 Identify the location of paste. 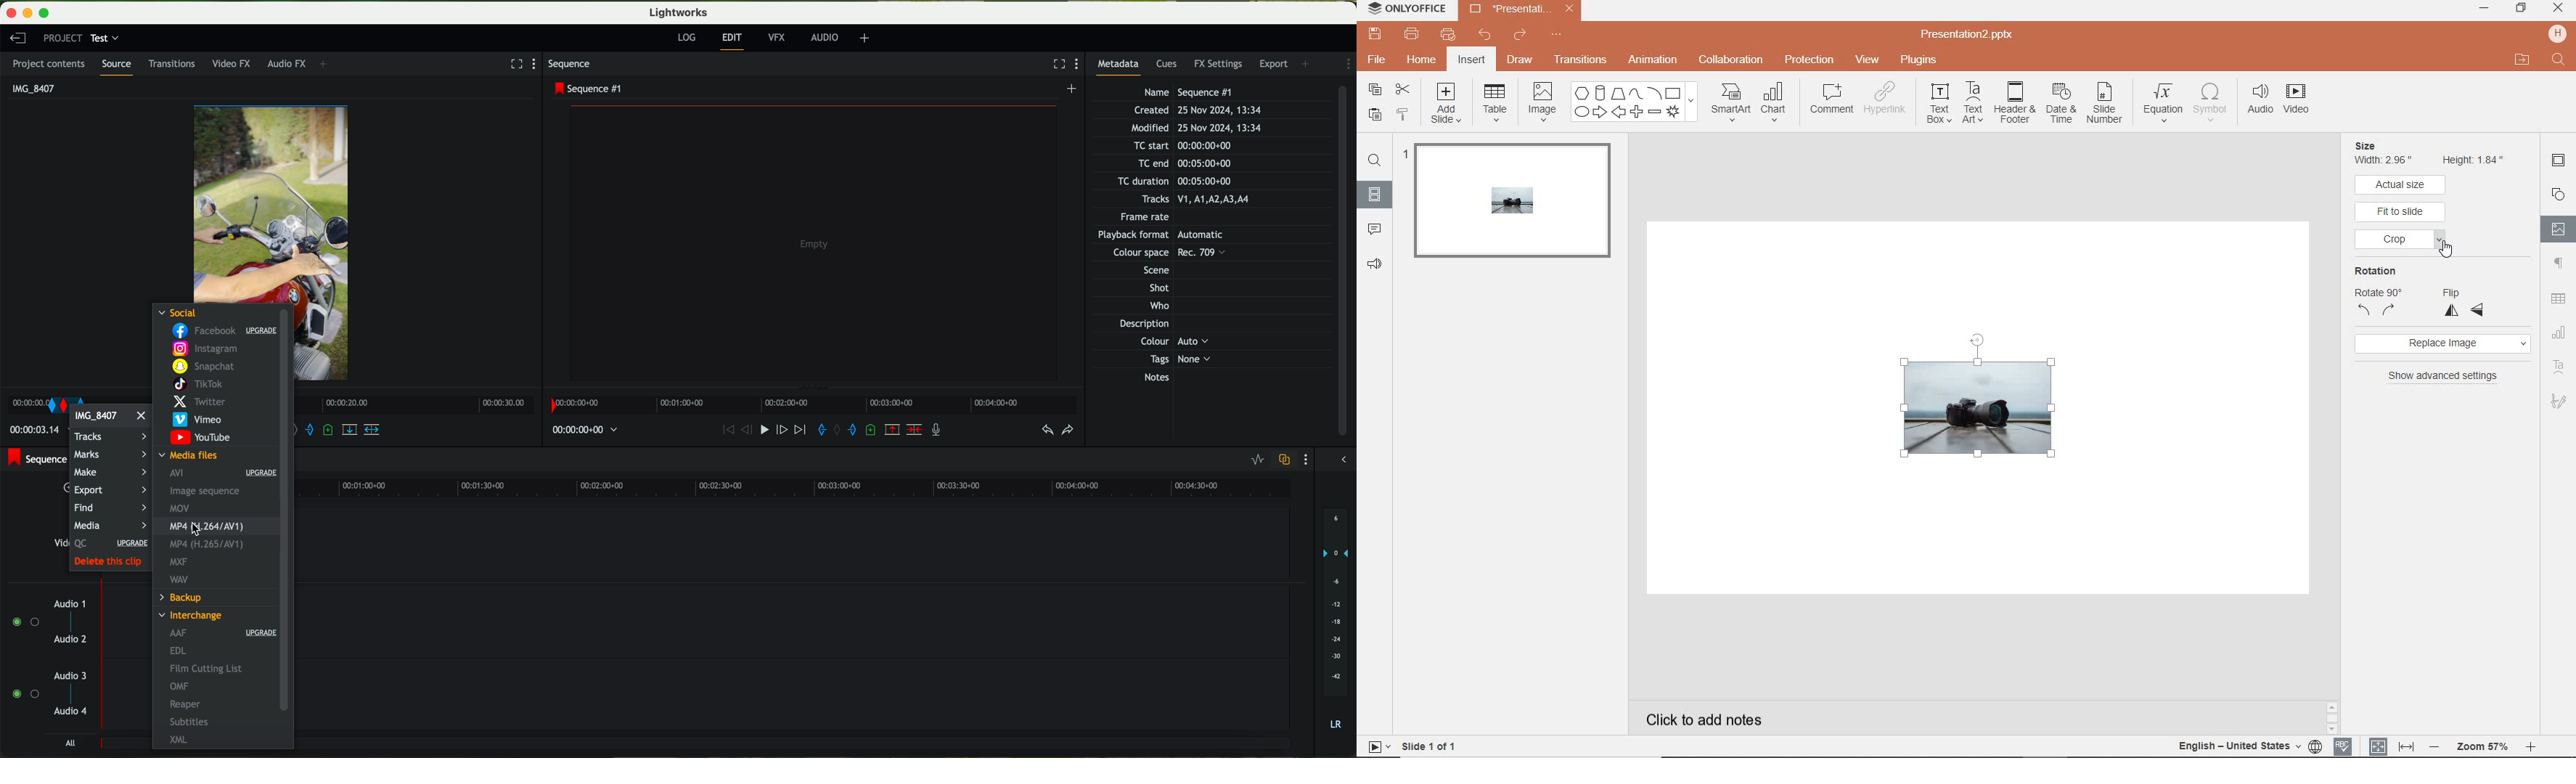
(1373, 114).